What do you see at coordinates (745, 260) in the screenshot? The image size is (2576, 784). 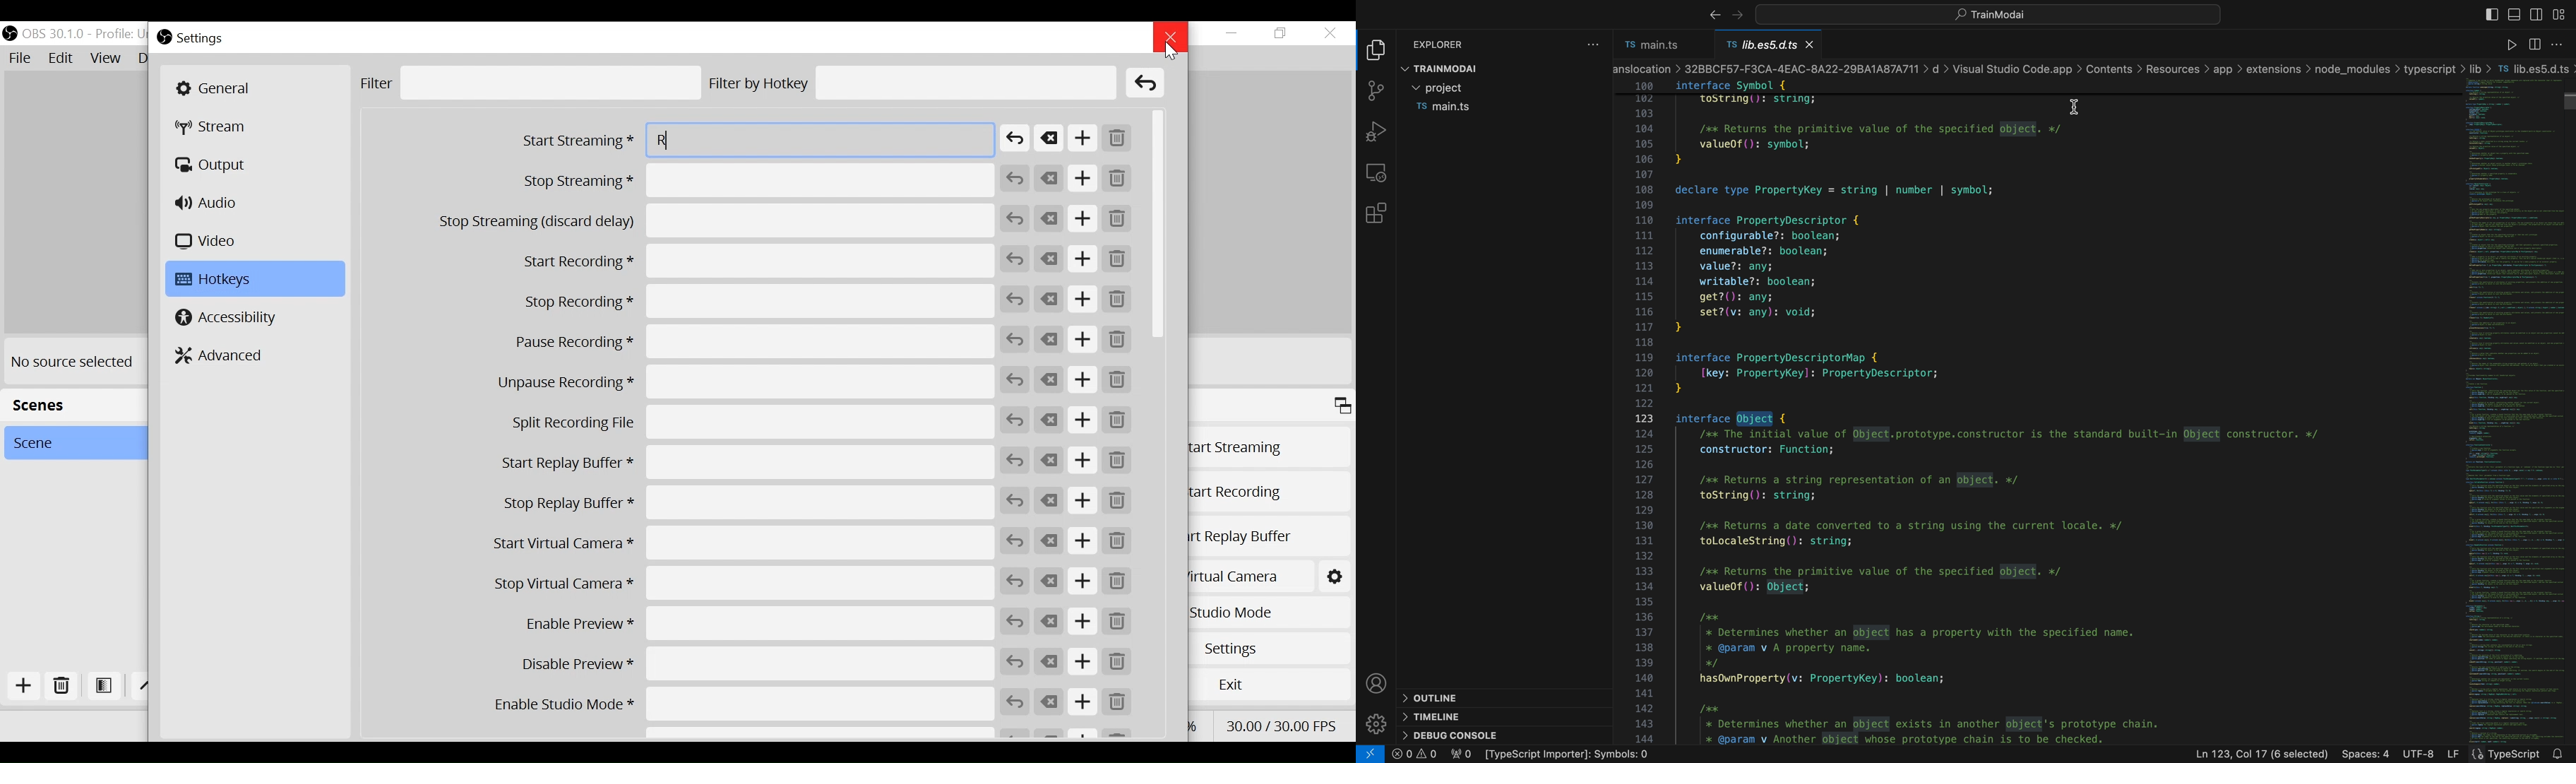 I see `Start Recording` at bounding box center [745, 260].